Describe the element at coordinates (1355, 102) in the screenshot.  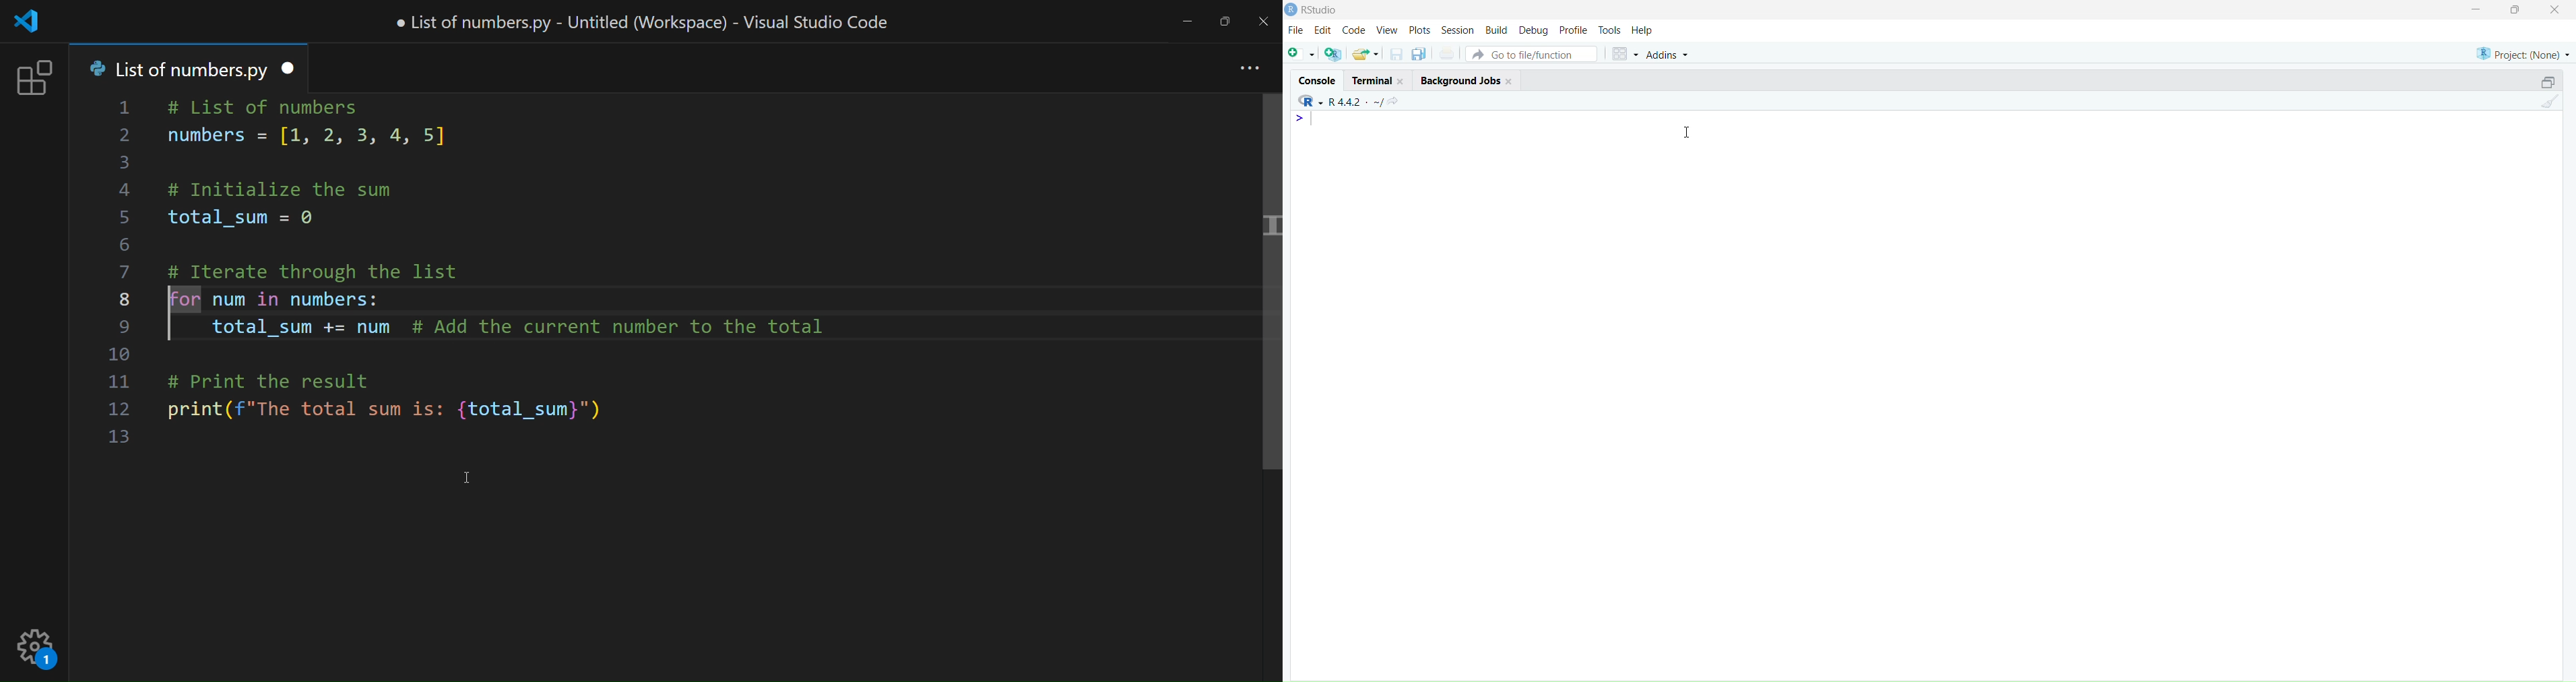
I see `R. 4.4.2 ~/` at that location.